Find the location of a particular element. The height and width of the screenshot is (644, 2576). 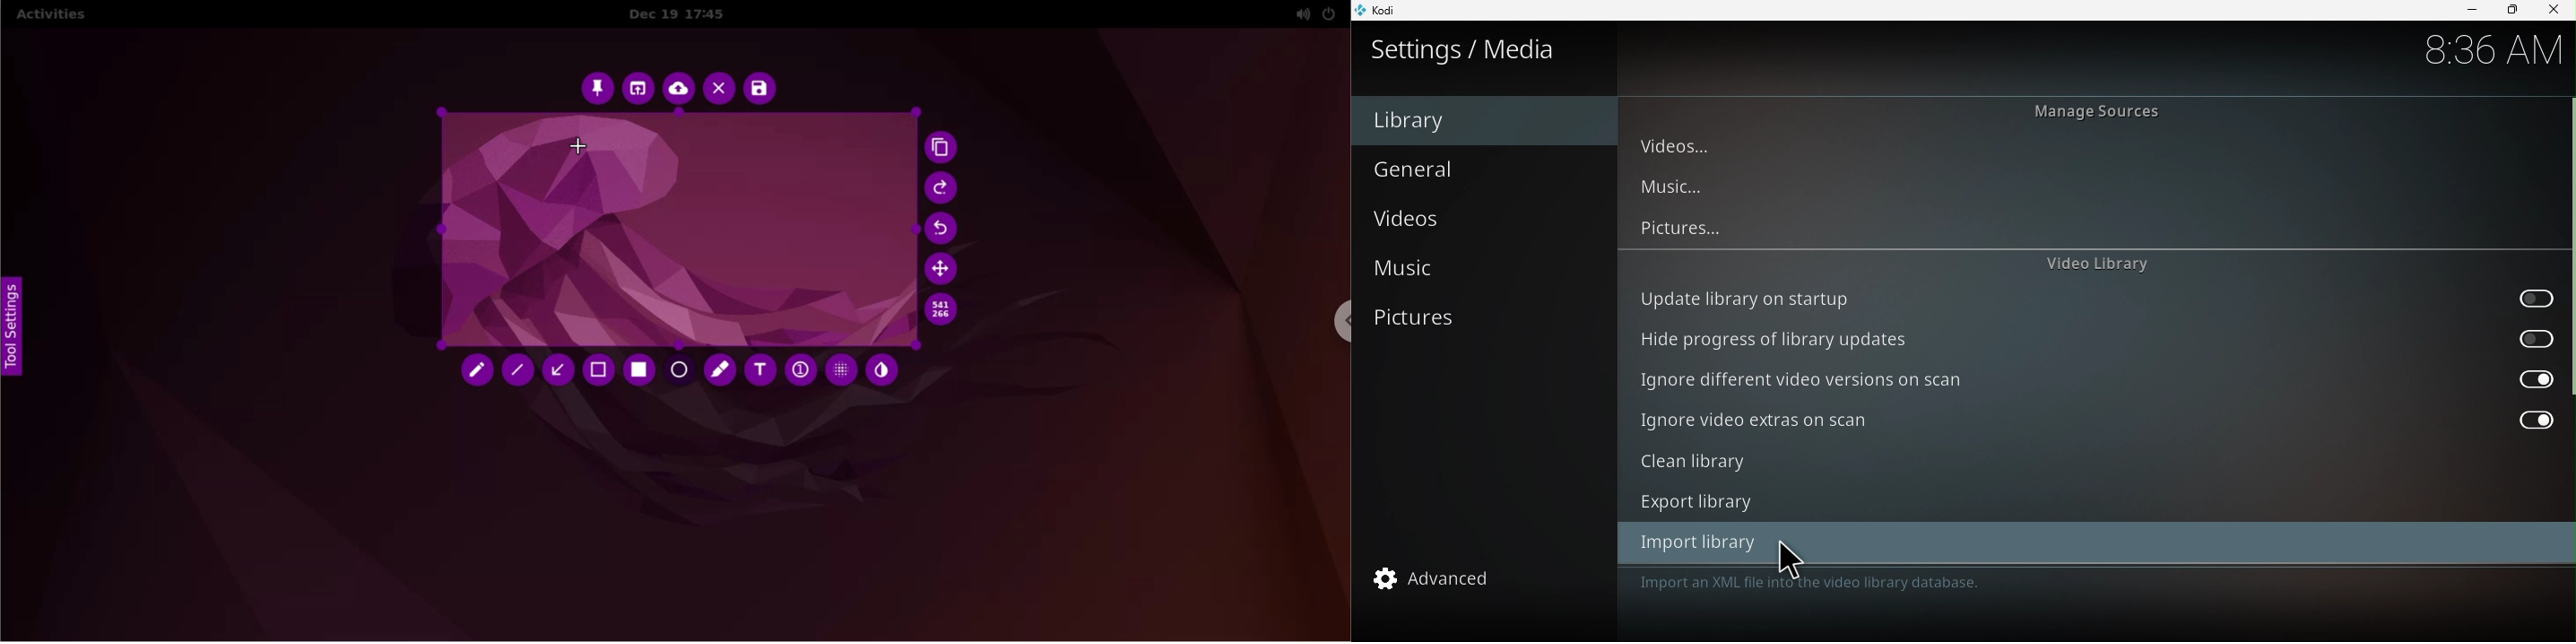

Manage sources is located at coordinates (2111, 113).